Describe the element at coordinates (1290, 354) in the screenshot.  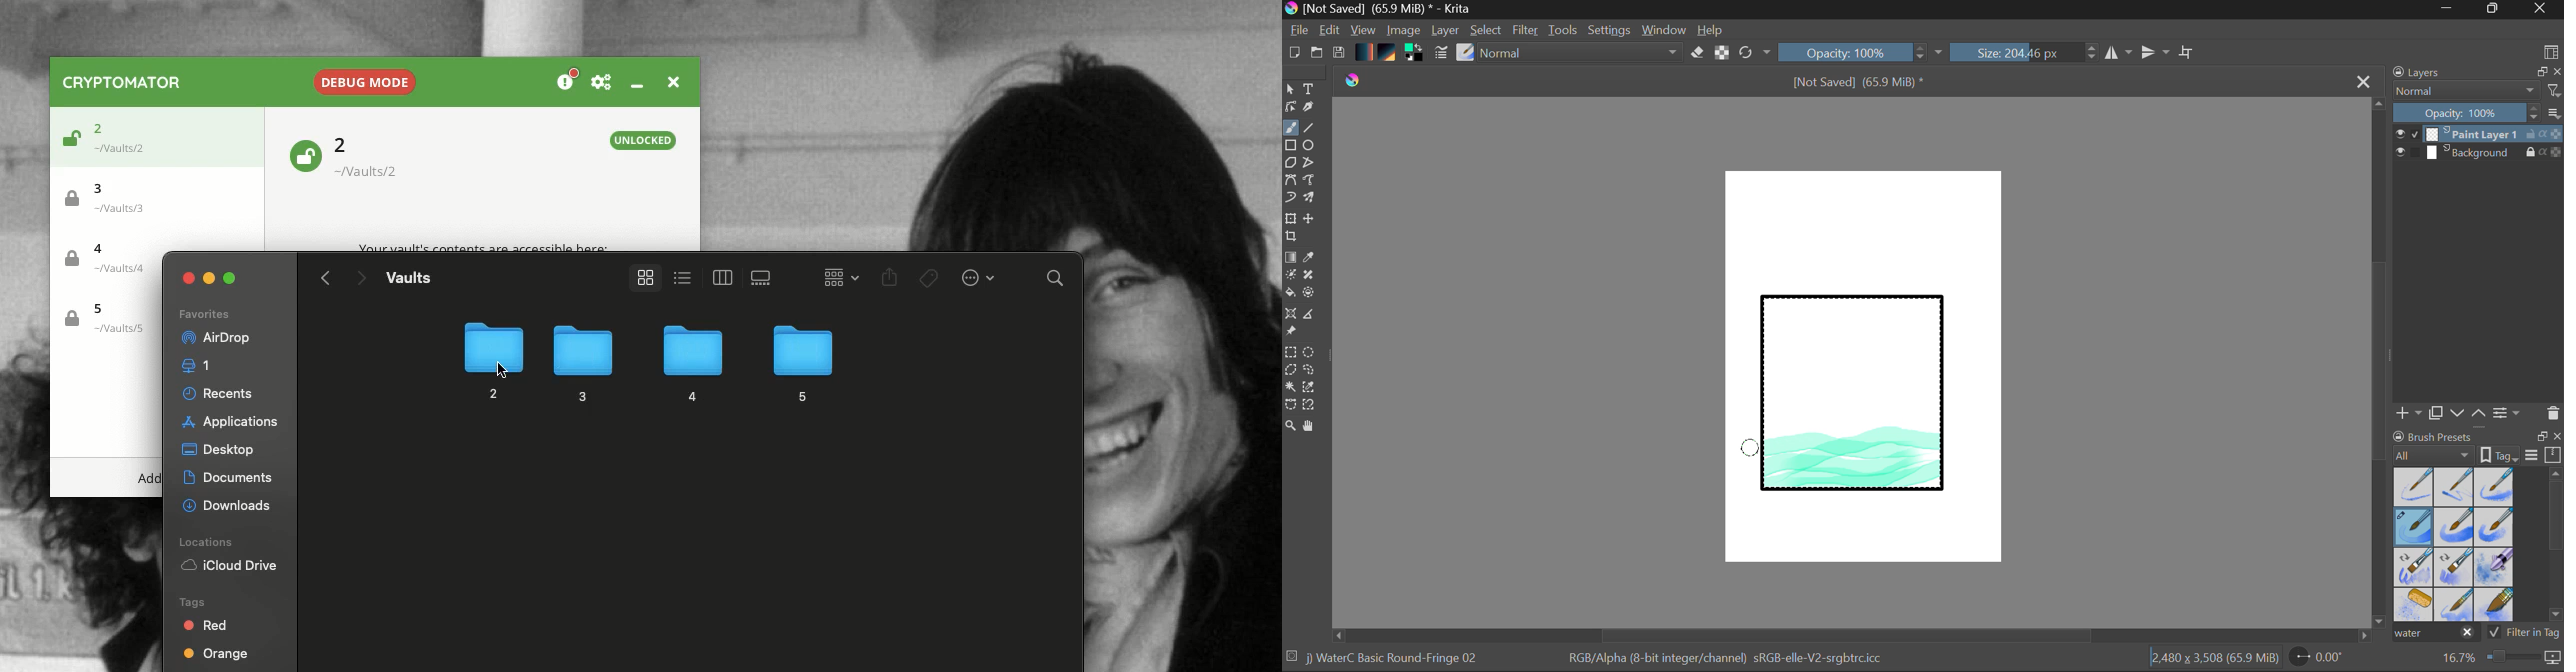
I see `Rectangle Selection Tool` at that location.